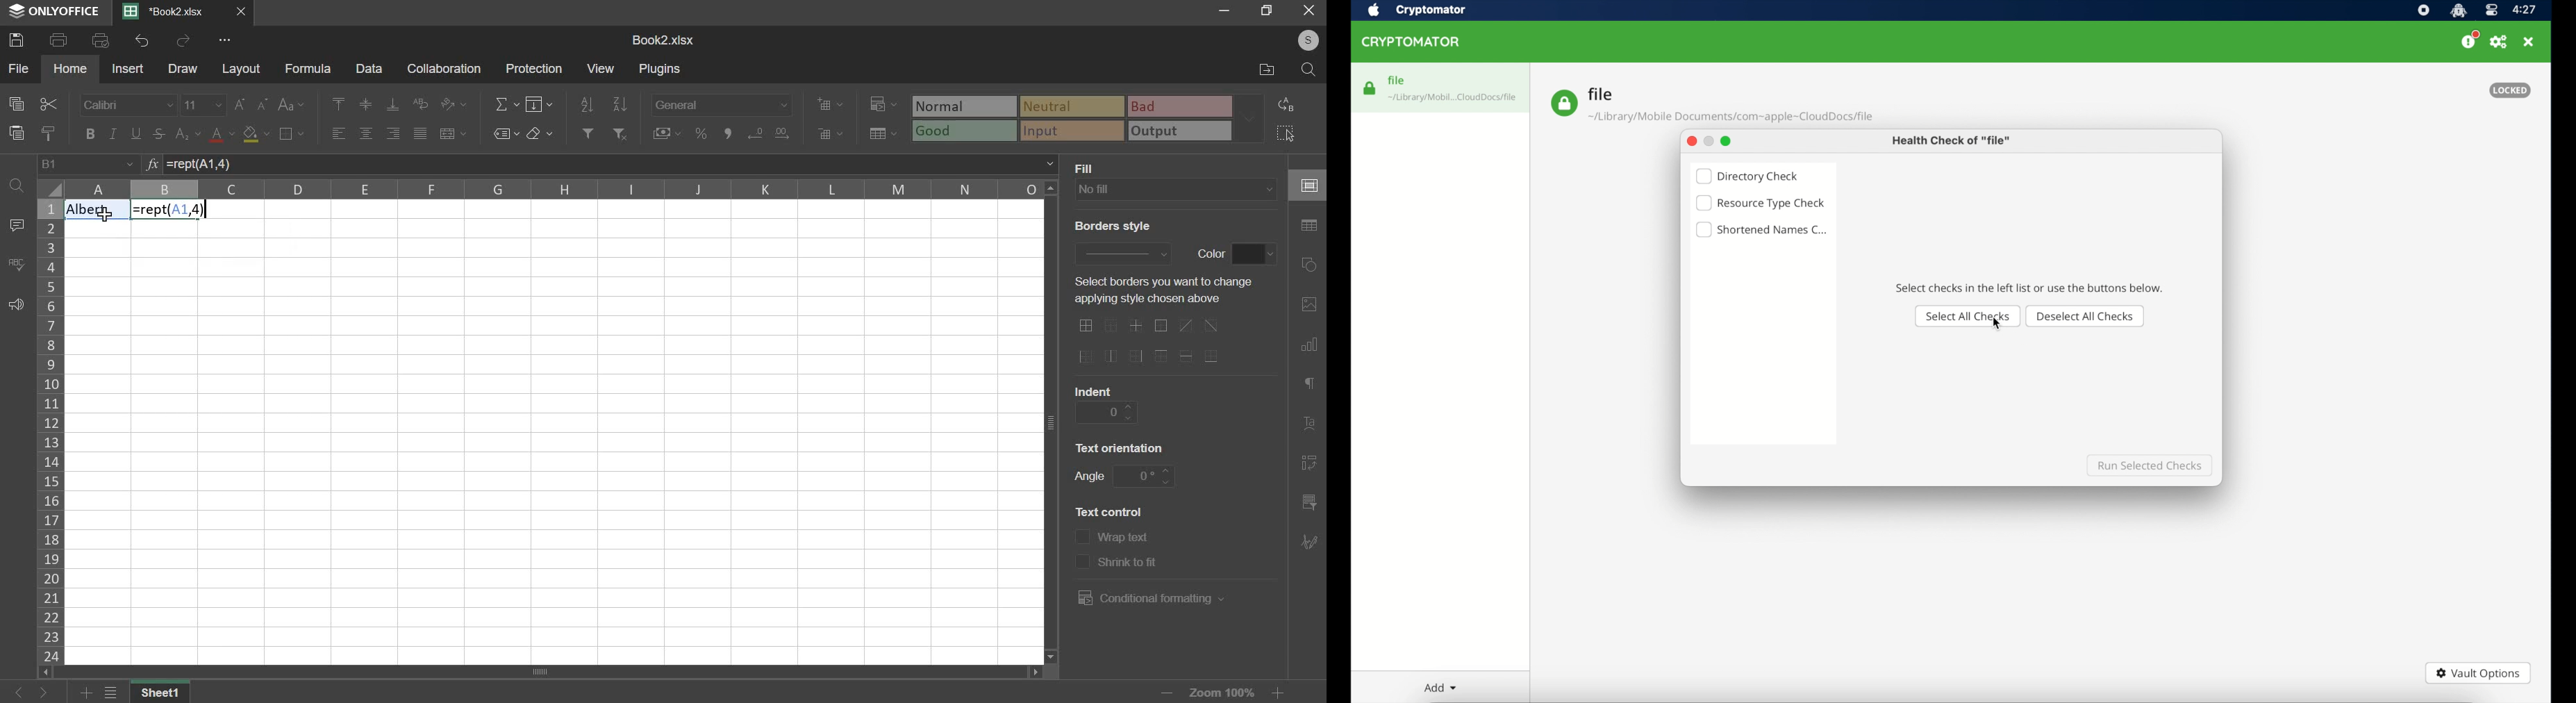 This screenshot has width=2576, height=728. I want to click on remove filter, so click(621, 133).